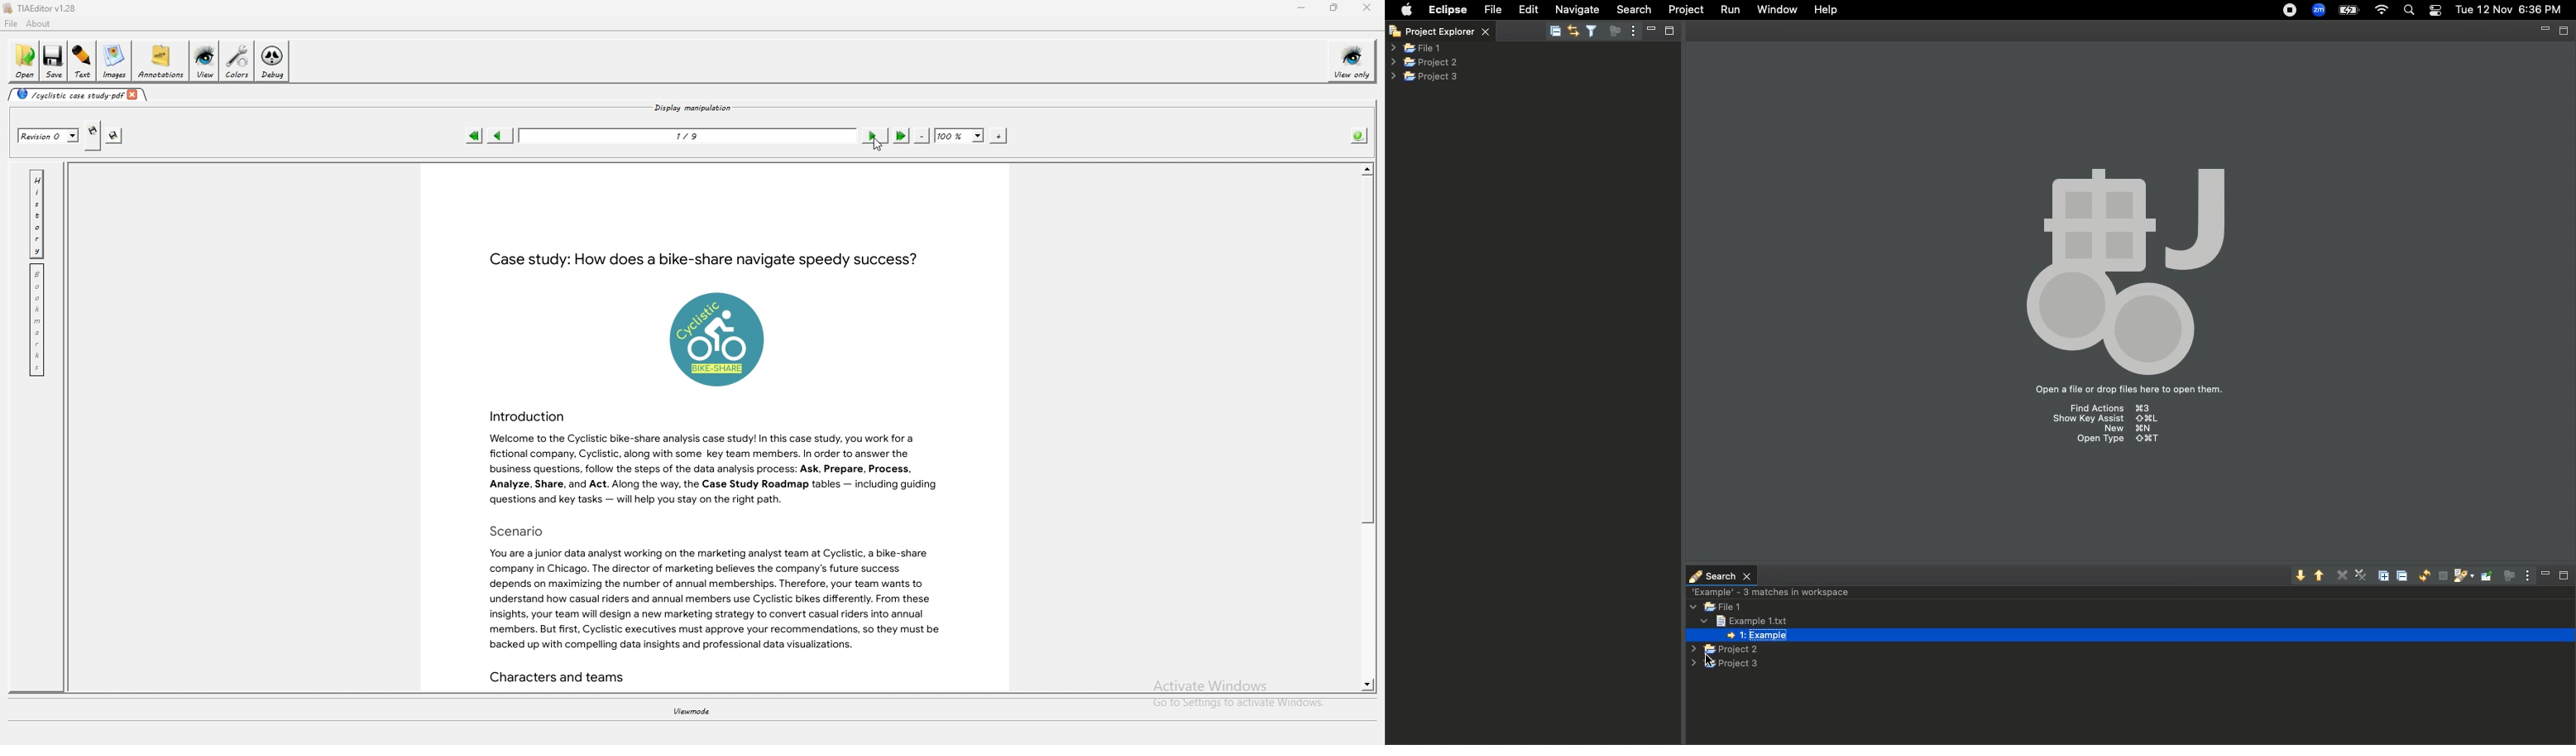 This screenshot has width=2576, height=756. What do you see at coordinates (2525, 575) in the screenshot?
I see `View menu` at bounding box center [2525, 575].